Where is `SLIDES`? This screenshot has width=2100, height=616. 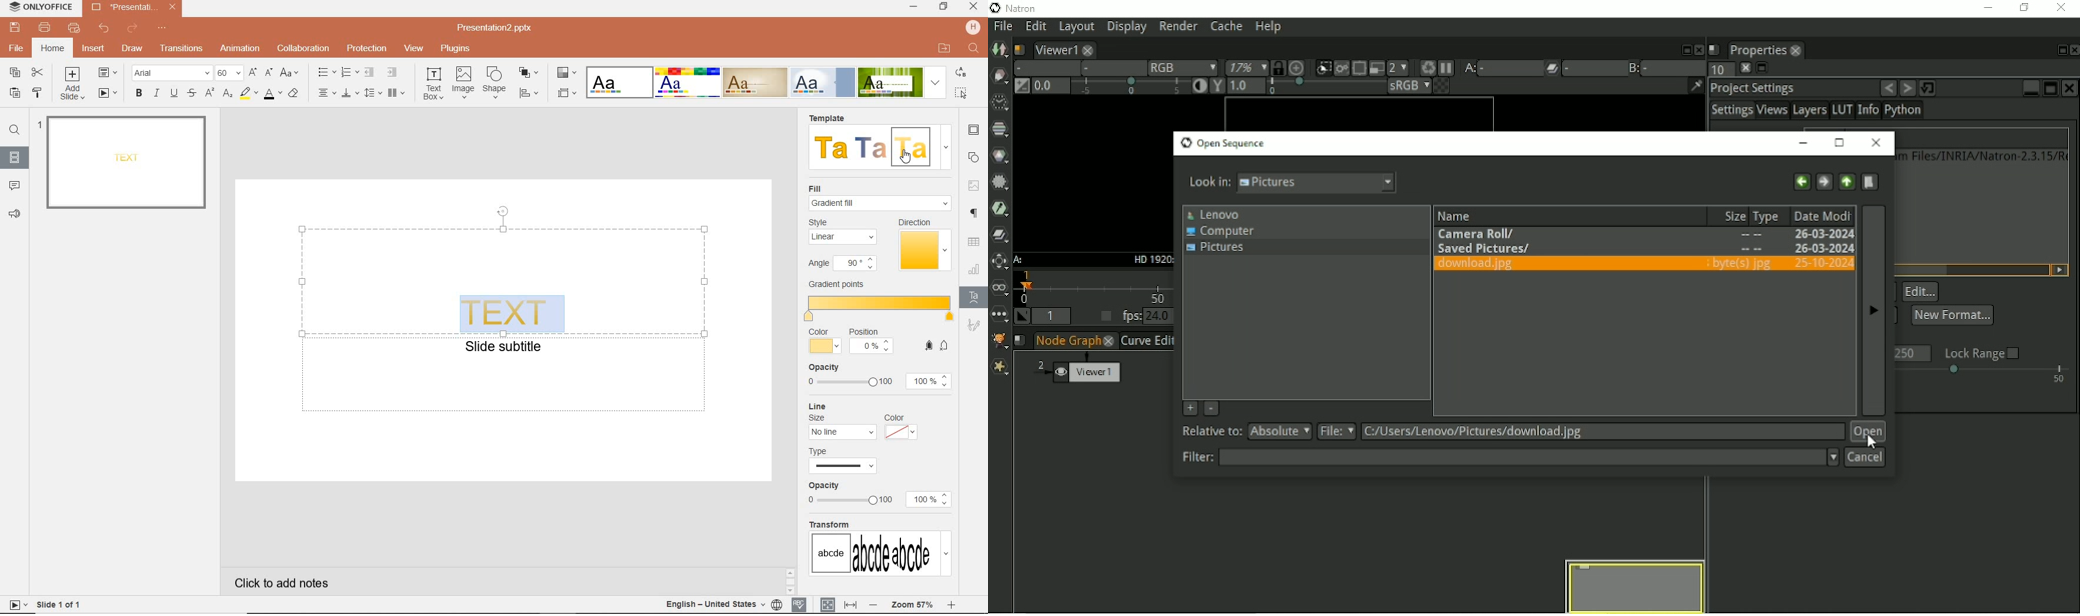 SLIDES is located at coordinates (16, 158).